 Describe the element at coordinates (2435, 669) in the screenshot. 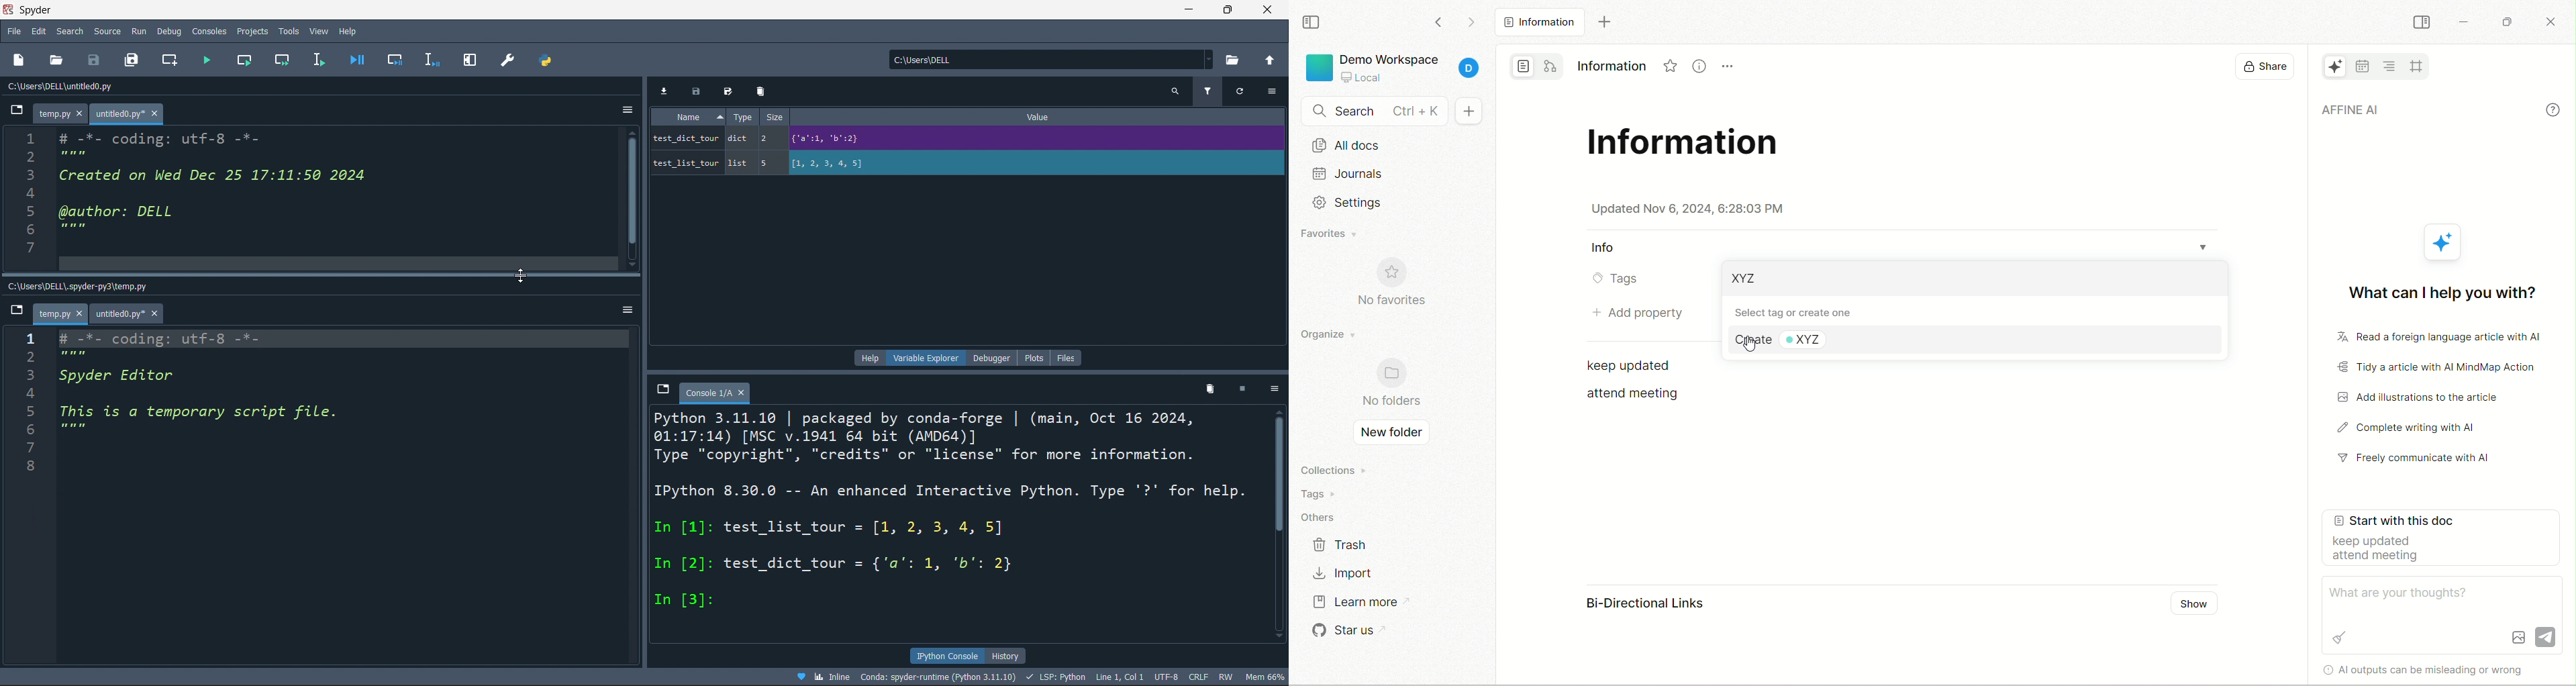

I see `AI outputs can be misleading or wrong` at that location.